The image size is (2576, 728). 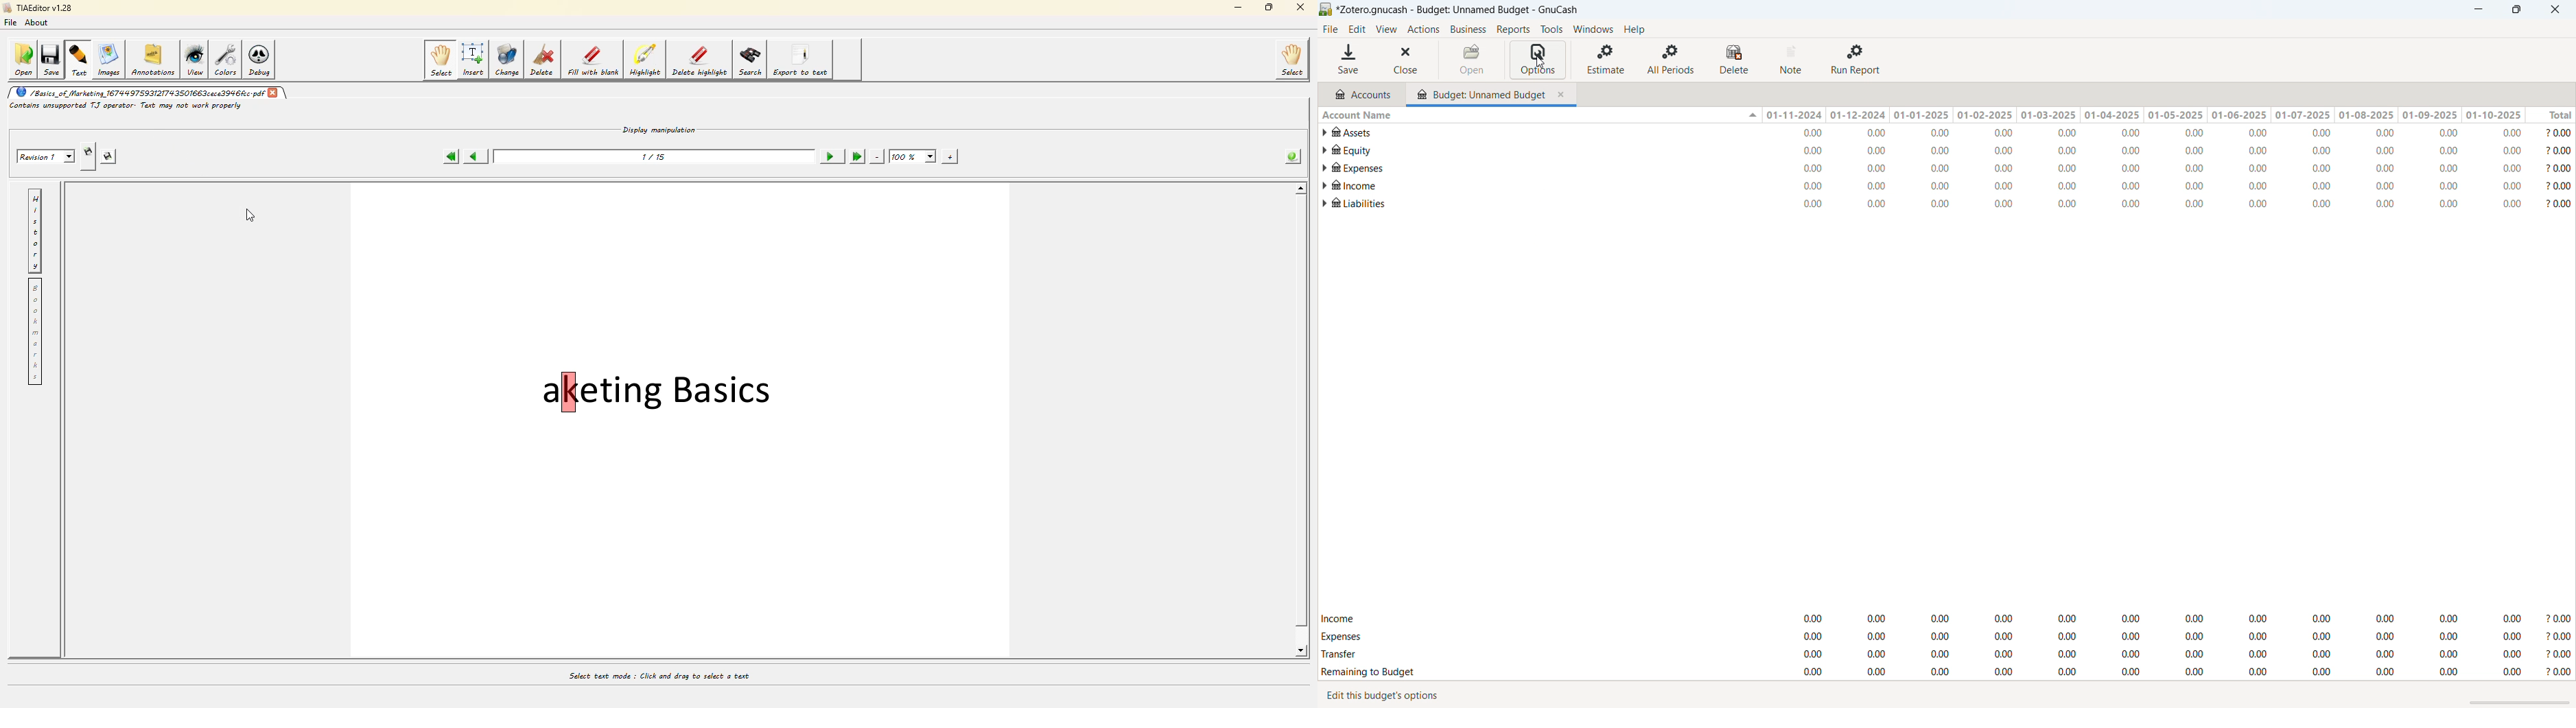 What do you see at coordinates (1794, 115) in the screenshot?
I see `01-11-2024` at bounding box center [1794, 115].